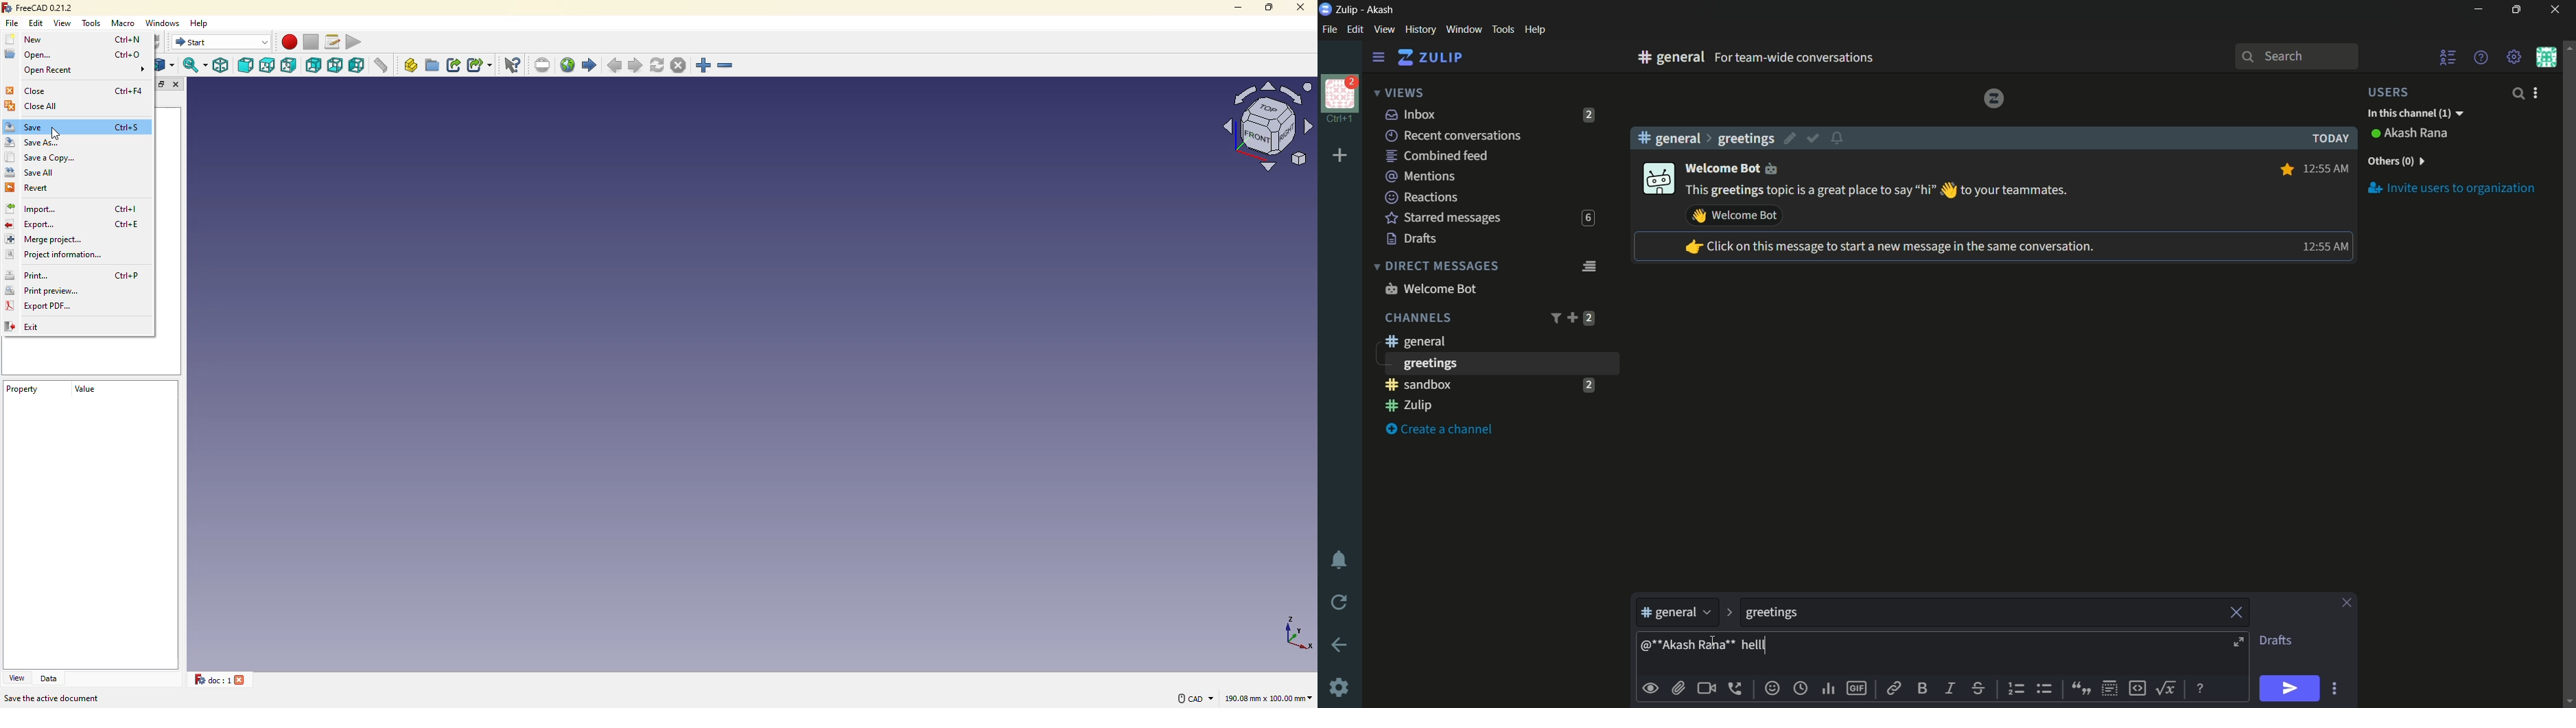 This screenshot has width=2576, height=728. What do you see at coordinates (1421, 197) in the screenshot?
I see `reactions` at bounding box center [1421, 197].